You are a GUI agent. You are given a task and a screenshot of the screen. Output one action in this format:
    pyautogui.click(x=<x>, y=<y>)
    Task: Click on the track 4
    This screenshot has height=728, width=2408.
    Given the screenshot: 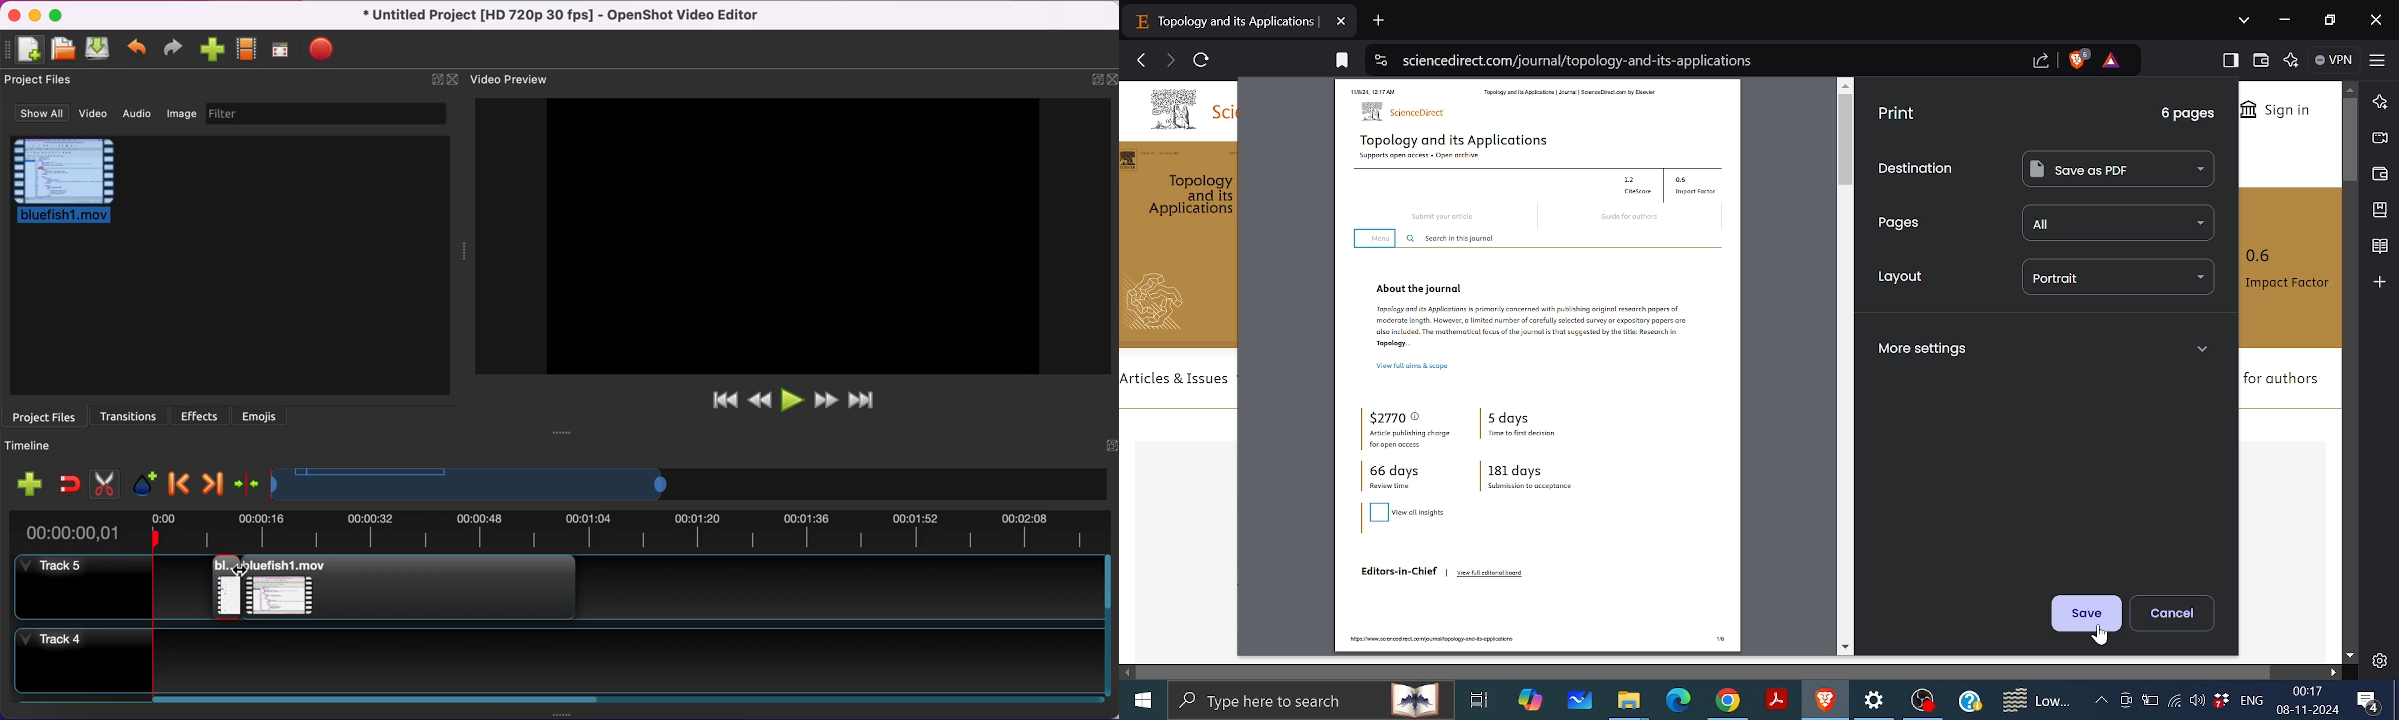 What is the action you would take?
    pyautogui.click(x=560, y=666)
    